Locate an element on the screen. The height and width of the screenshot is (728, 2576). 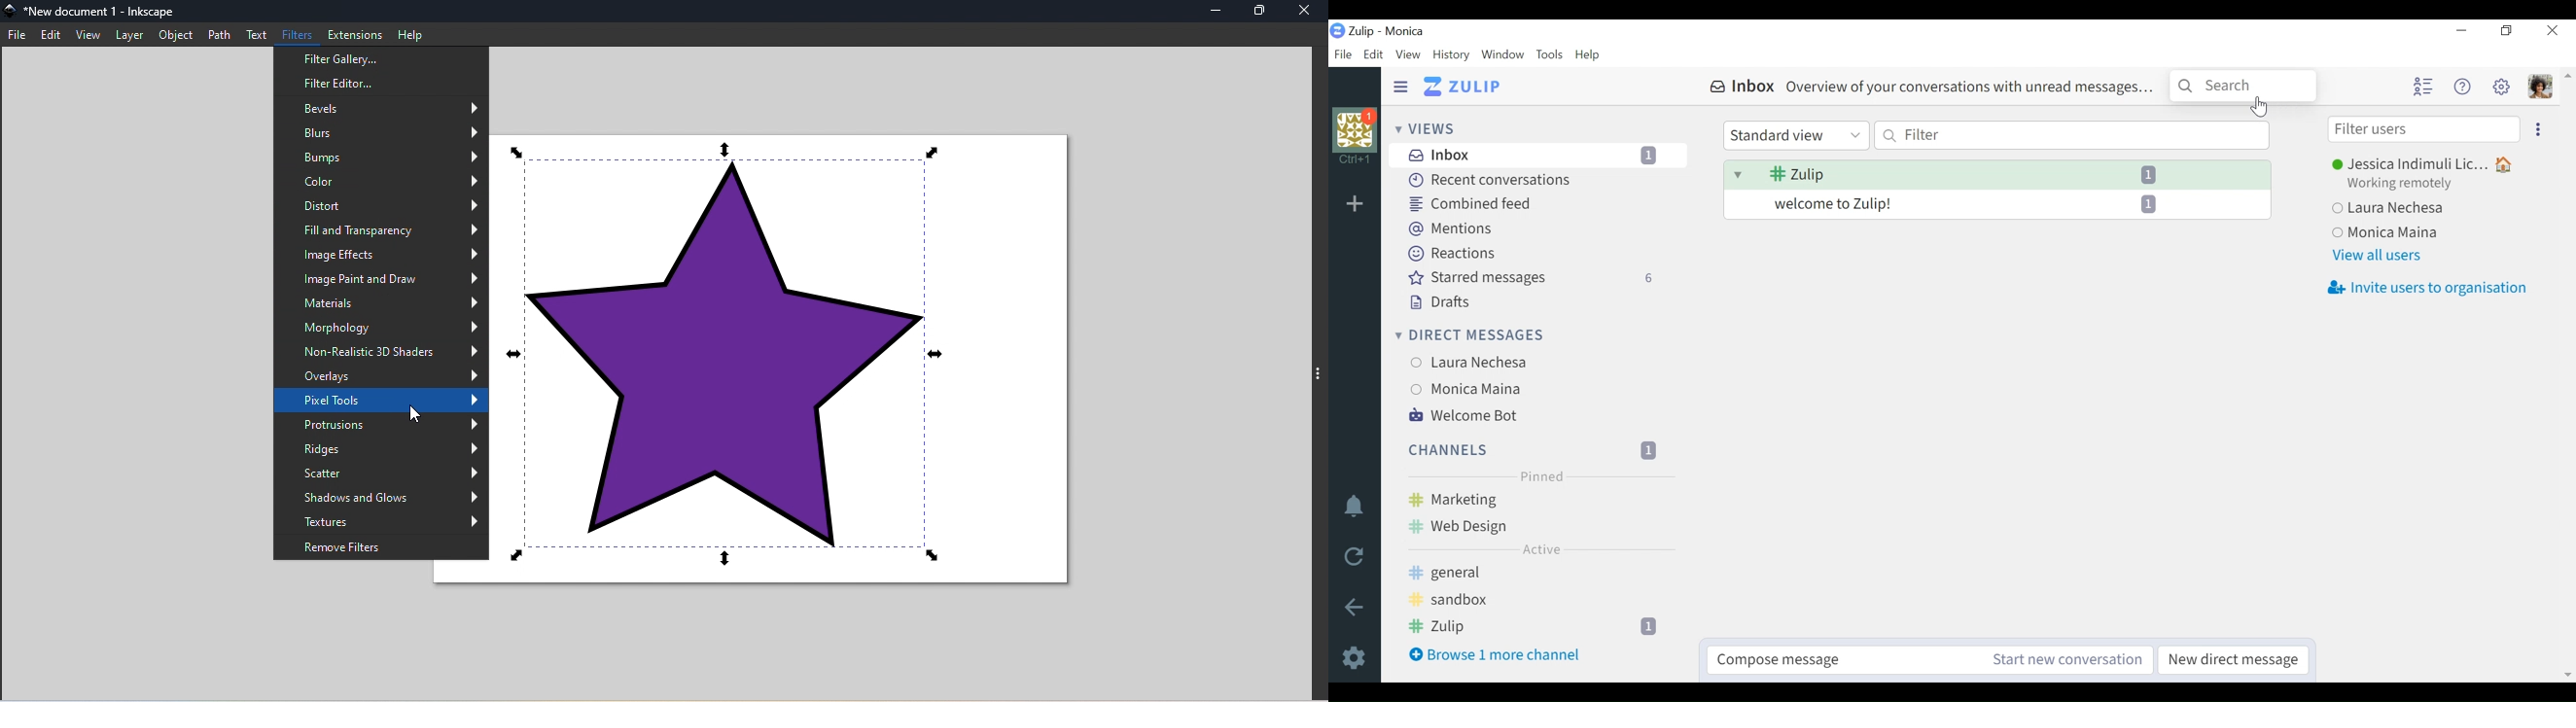
Settings menu is located at coordinates (2503, 86).